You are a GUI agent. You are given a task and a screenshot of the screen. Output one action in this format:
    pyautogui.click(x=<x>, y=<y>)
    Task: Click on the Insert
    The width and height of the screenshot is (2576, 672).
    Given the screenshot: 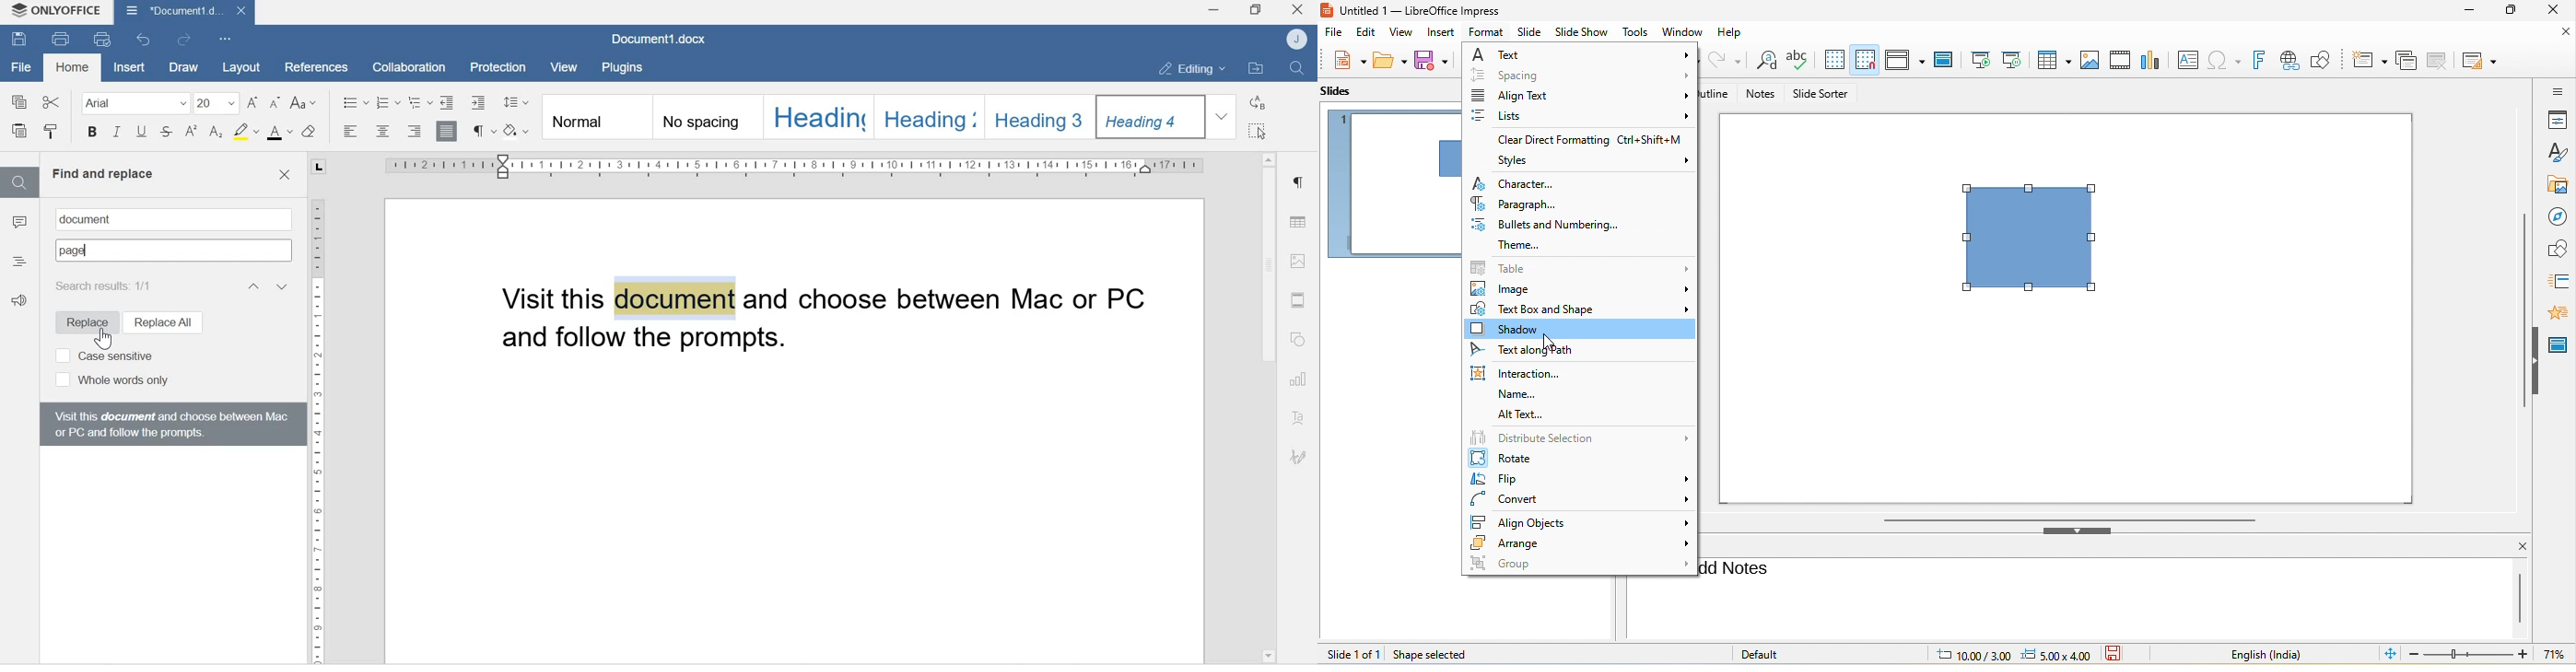 What is the action you would take?
    pyautogui.click(x=127, y=67)
    